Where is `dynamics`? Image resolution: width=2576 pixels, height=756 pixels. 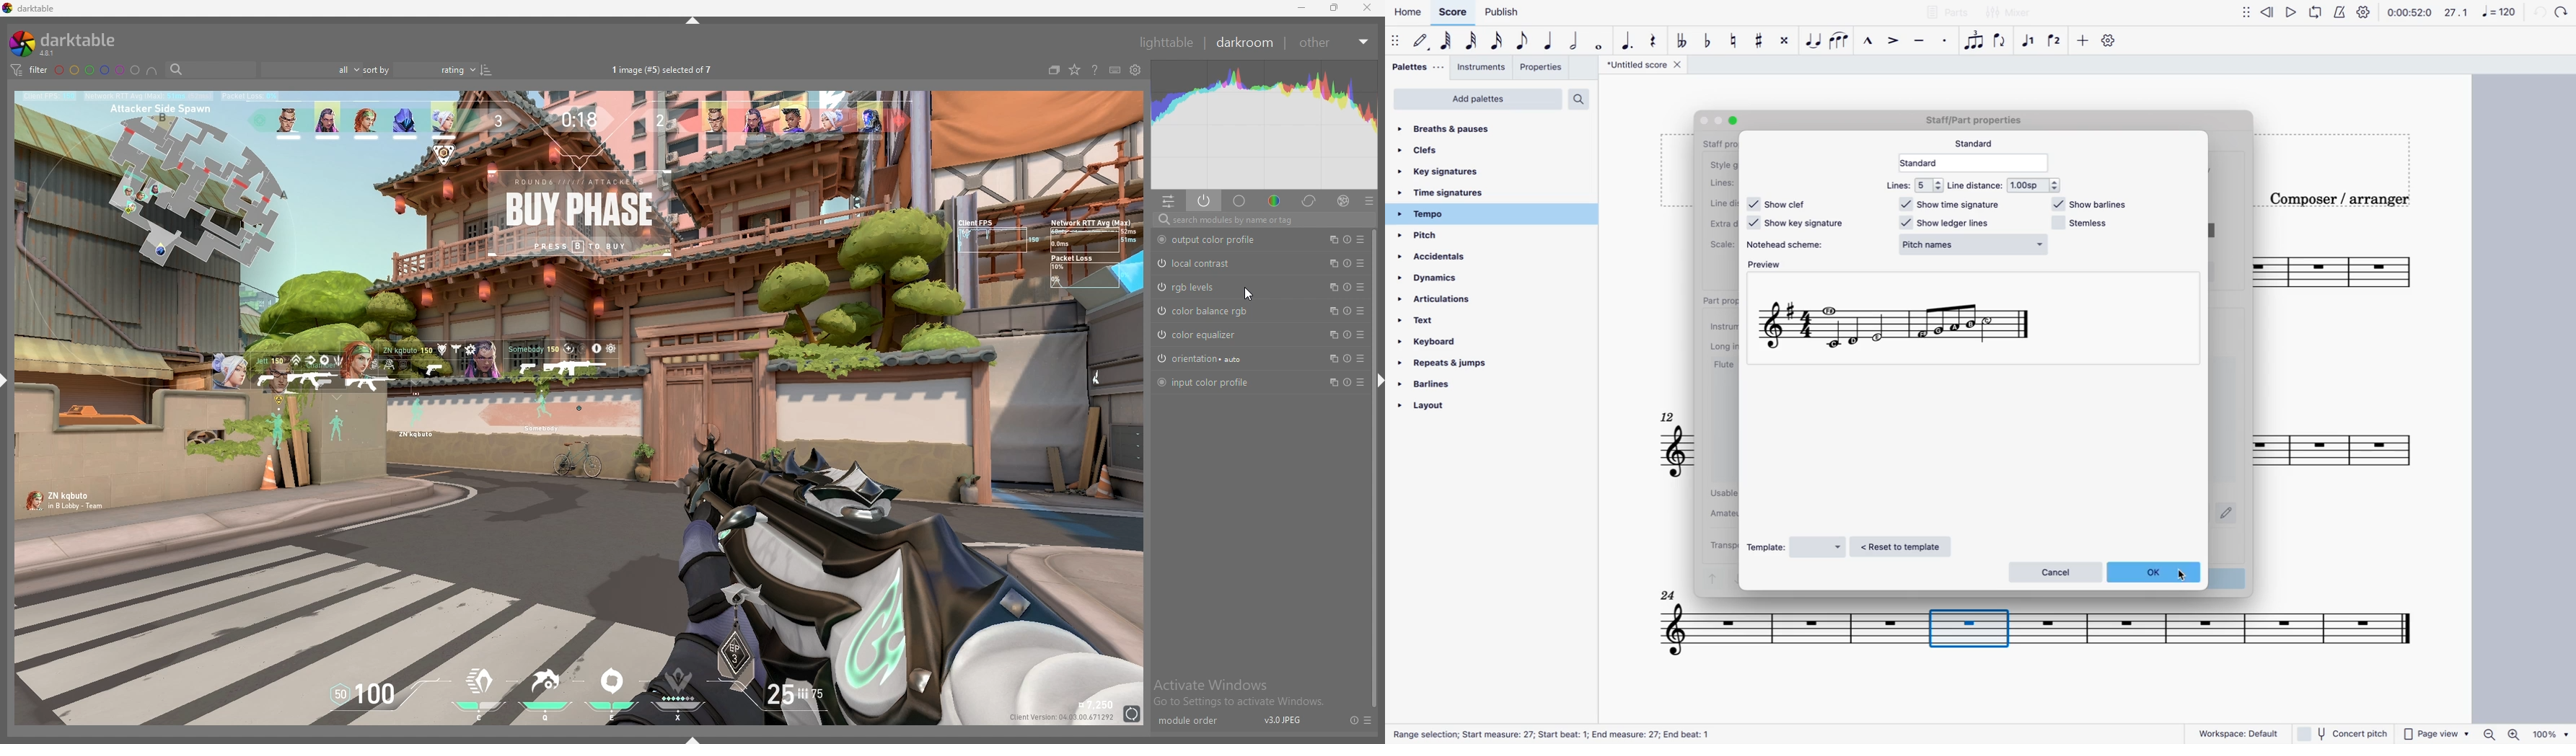 dynamics is located at coordinates (1437, 278).